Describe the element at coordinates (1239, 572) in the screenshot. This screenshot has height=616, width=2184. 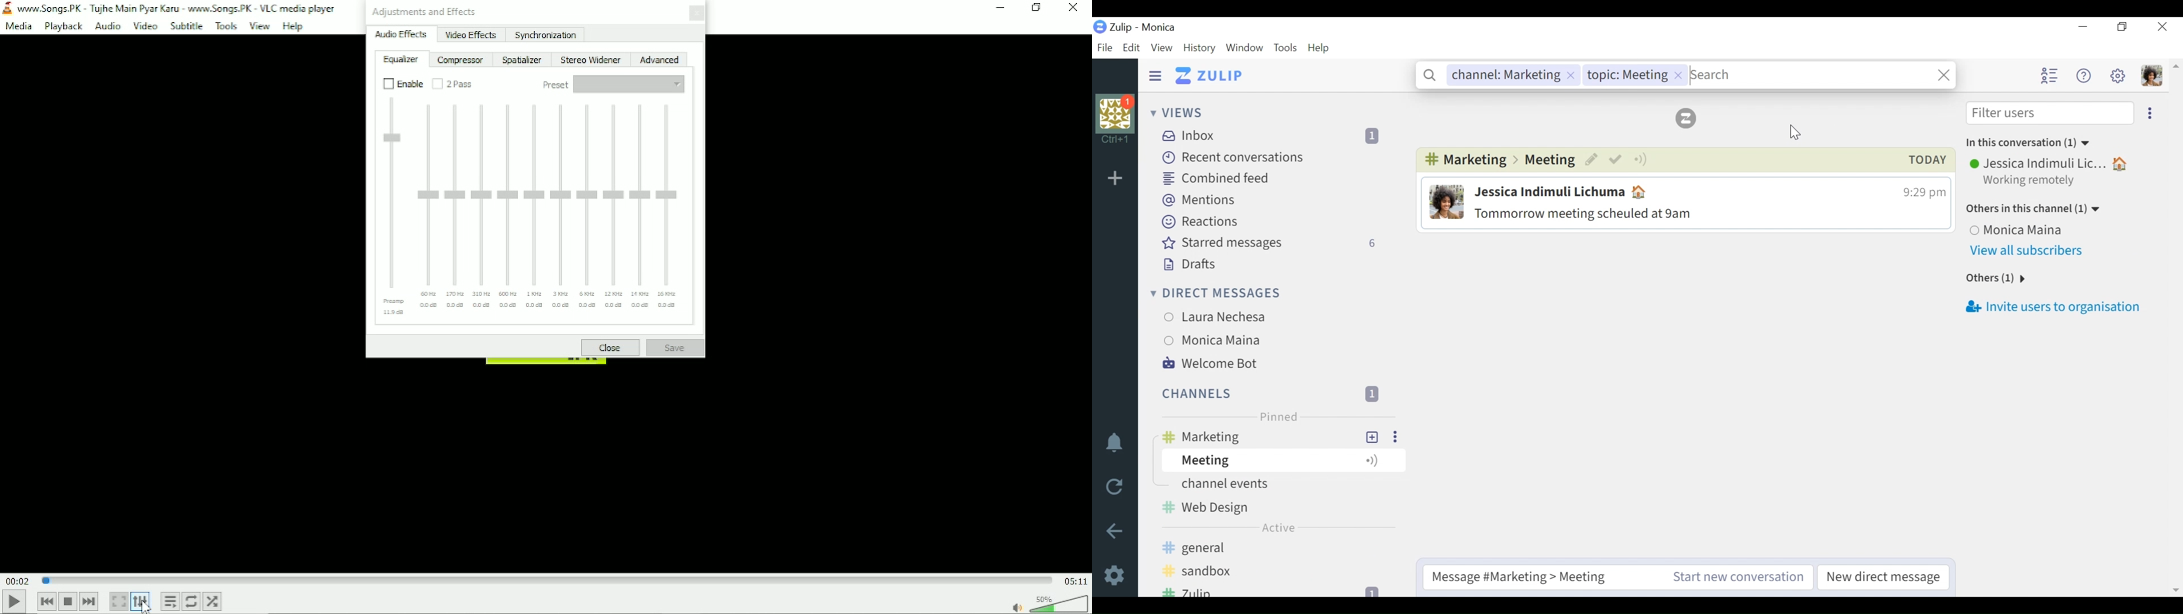
I see `sandbox` at that location.